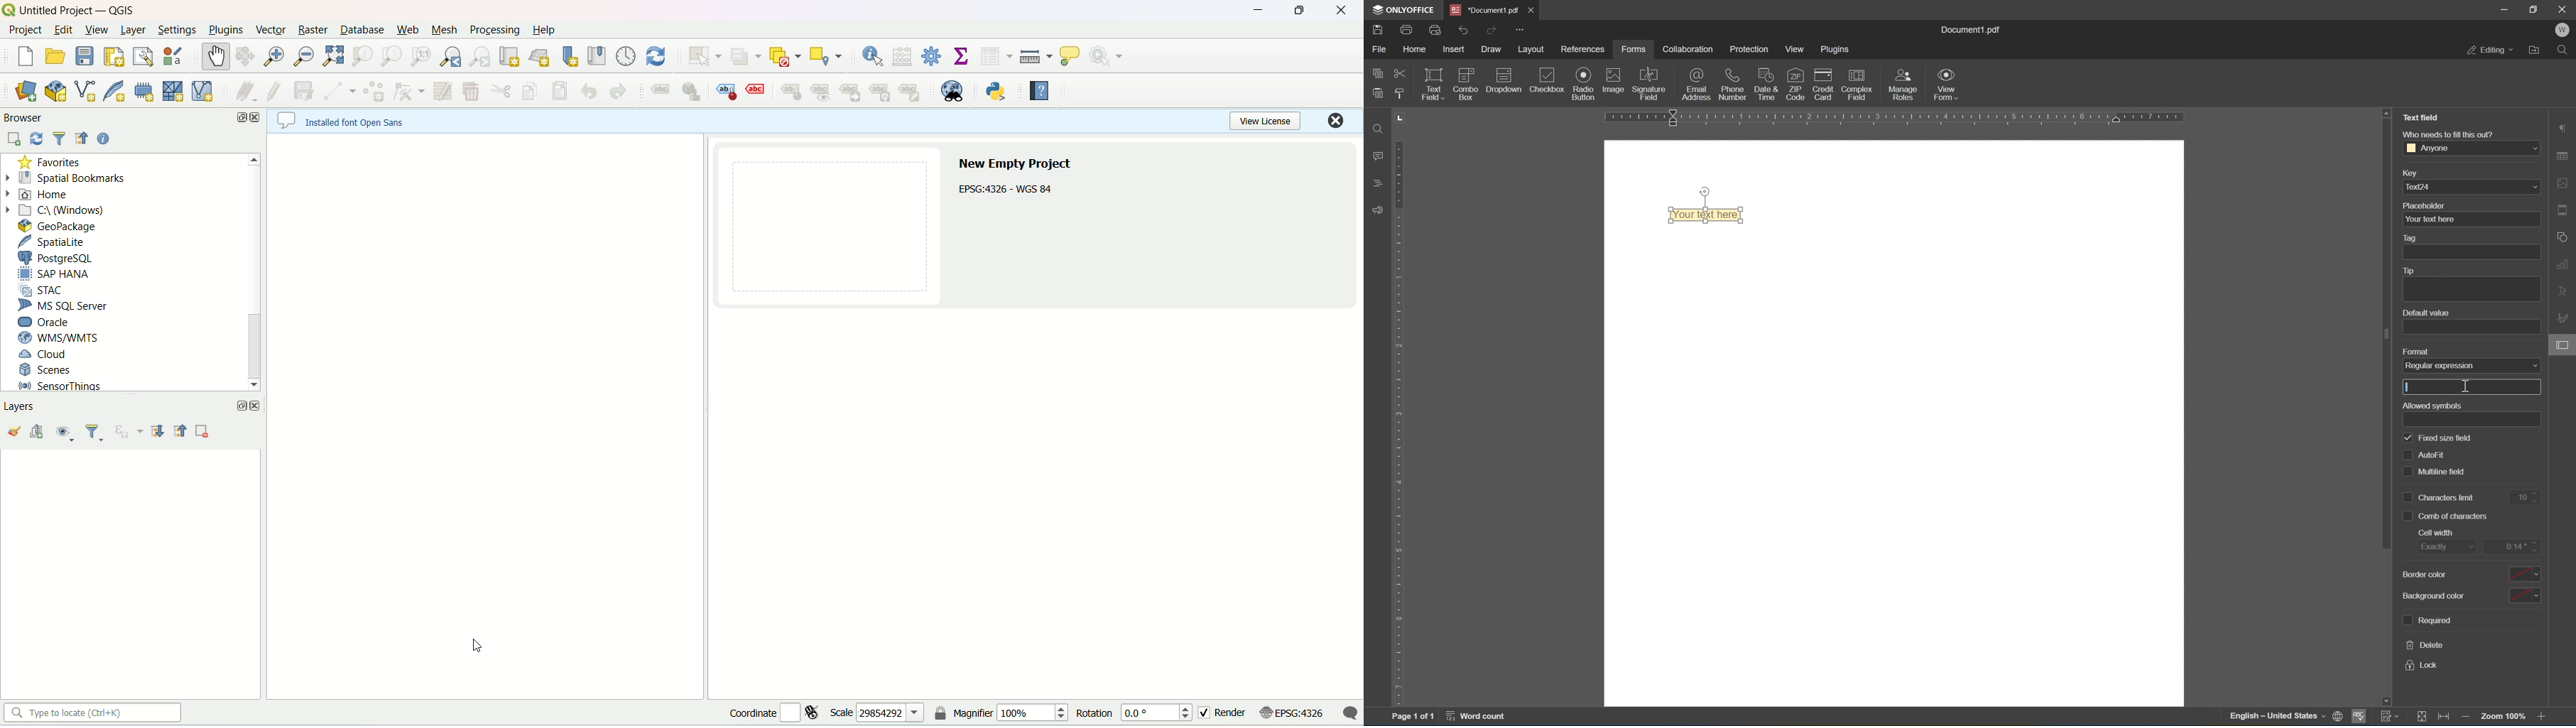 This screenshot has height=728, width=2576. What do you see at coordinates (2564, 345) in the screenshot?
I see `form settings` at bounding box center [2564, 345].